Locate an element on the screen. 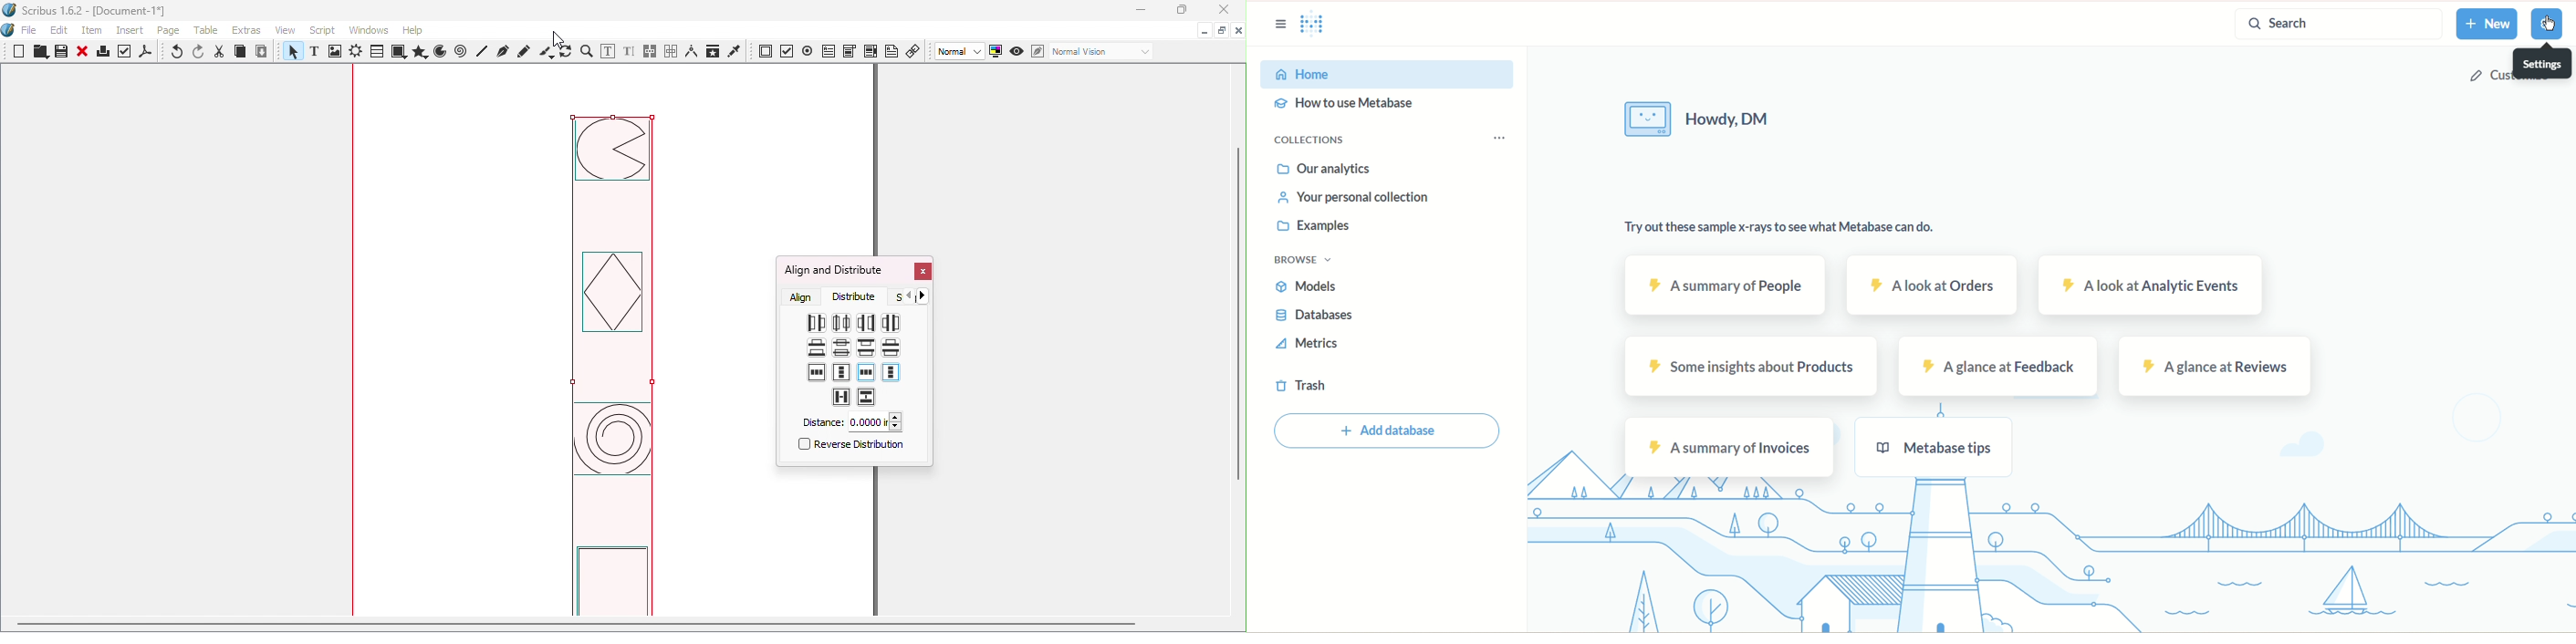 Image resolution: width=2576 pixels, height=644 pixels. Unlink text frames is located at coordinates (671, 51).